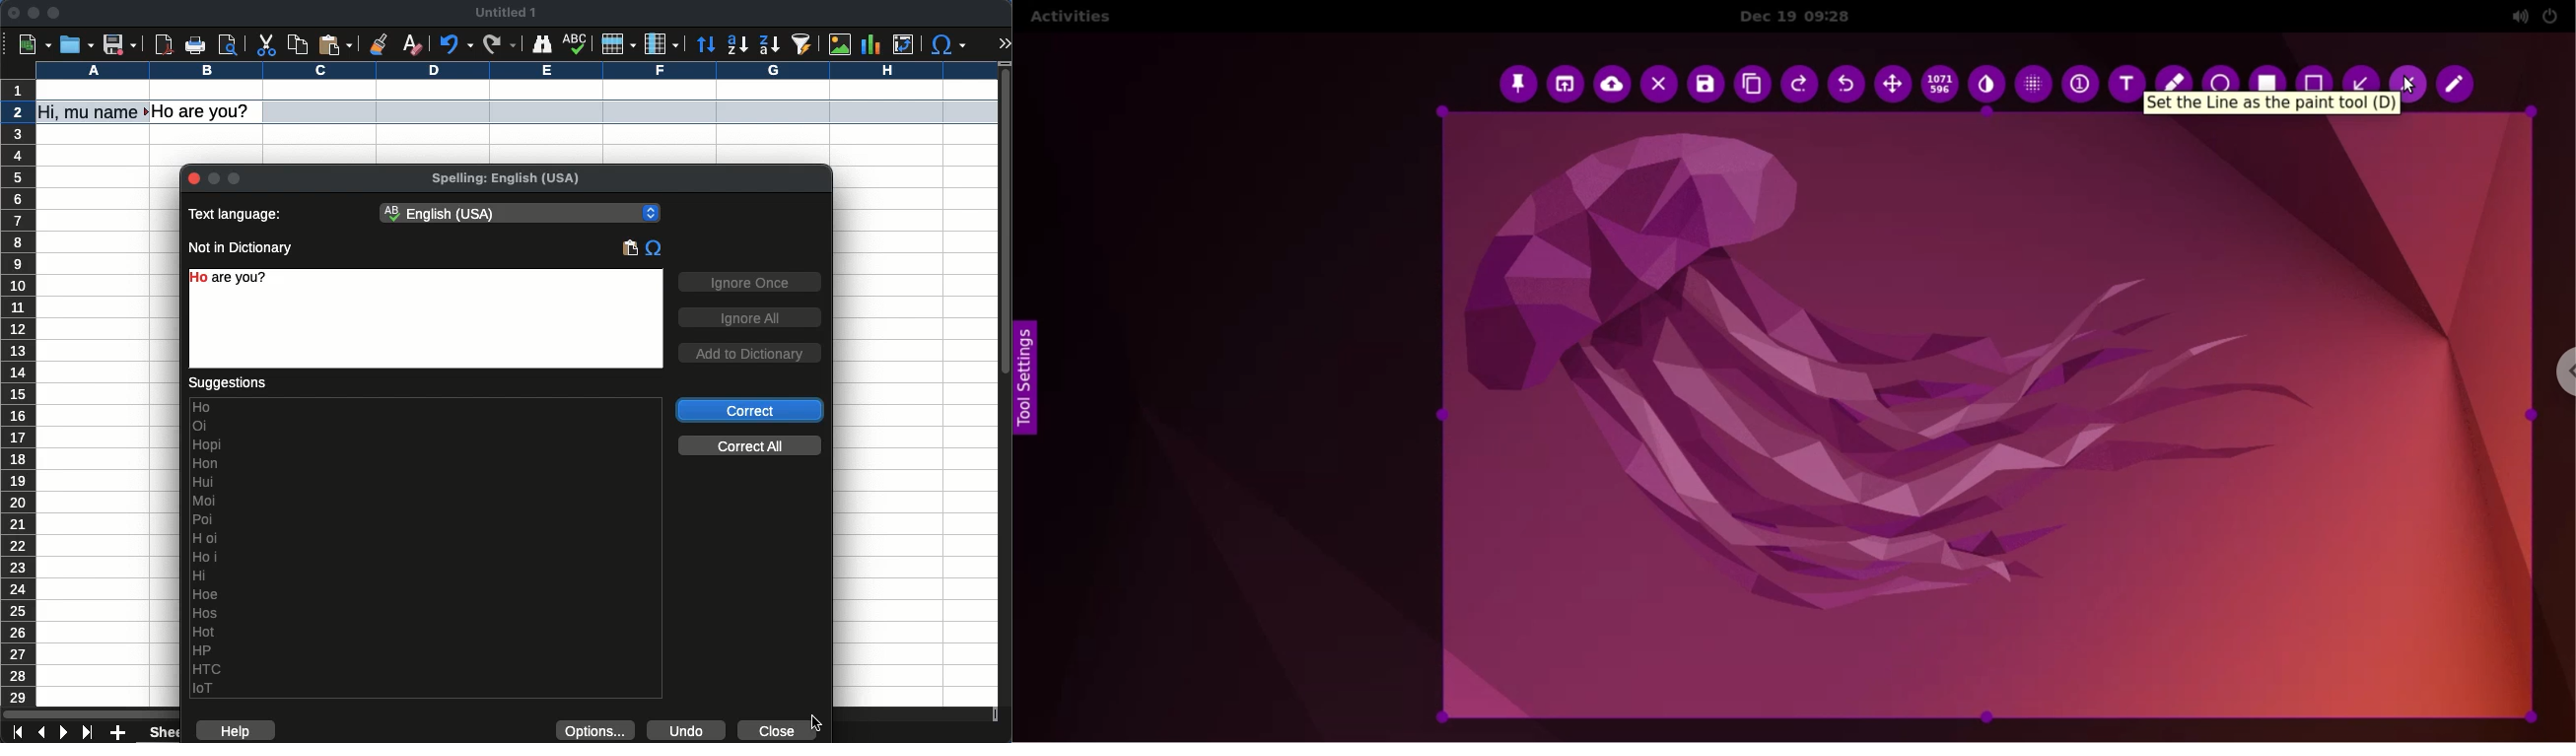 Image resolution: width=2576 pixels, height=756 pixels. What do you see at coordinates (53, 12) in the screenshot?
I see `maximize` at bounding box center [53, 12].